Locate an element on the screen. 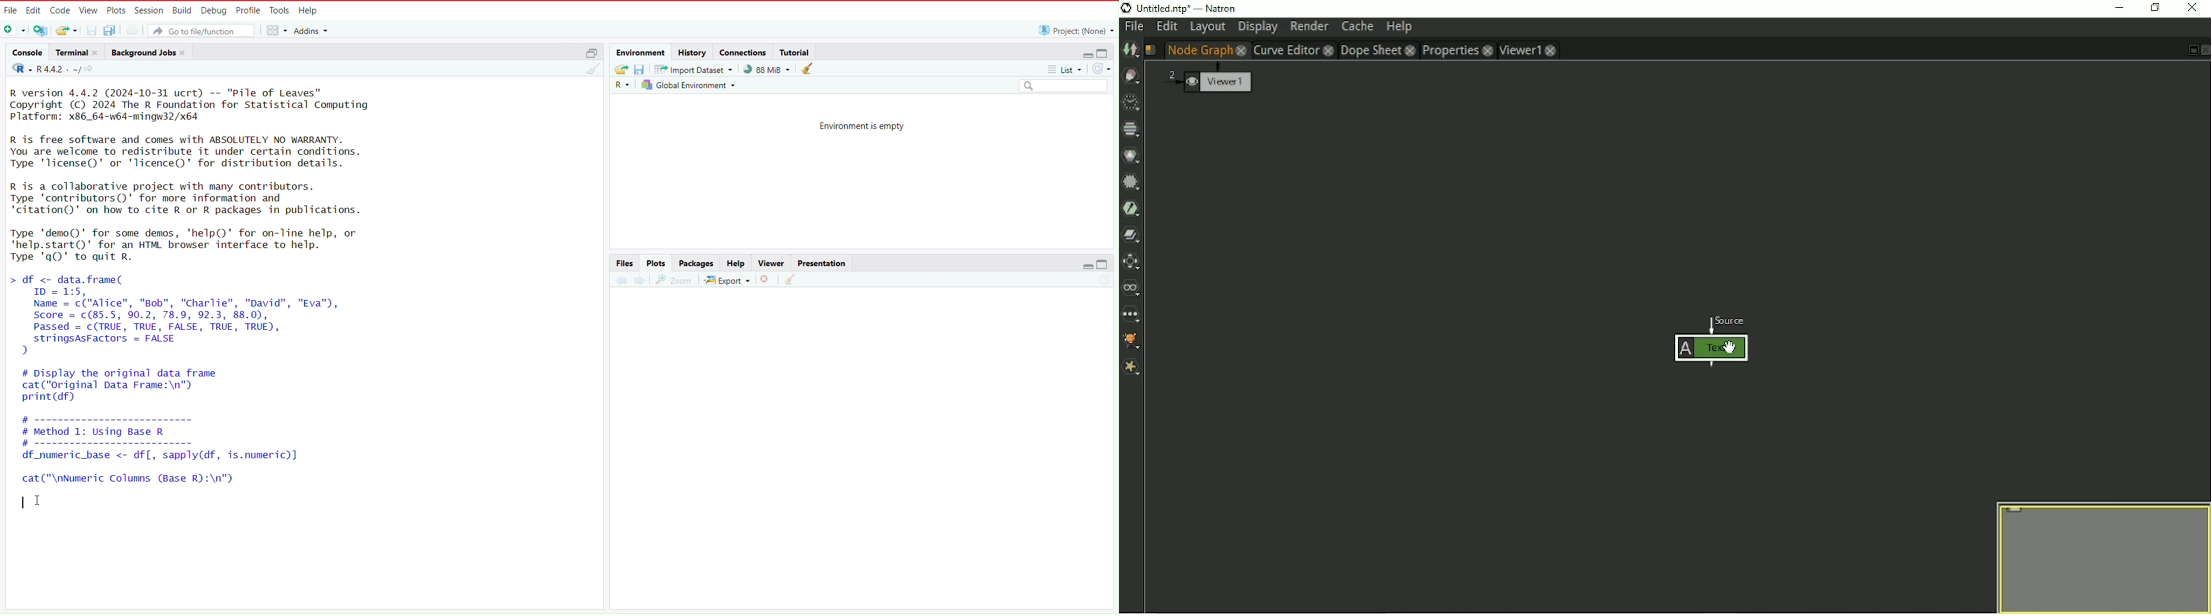 Image resolution: width=2212 pixels, height=616 pixels. addins is located at coordinates (312, 30).